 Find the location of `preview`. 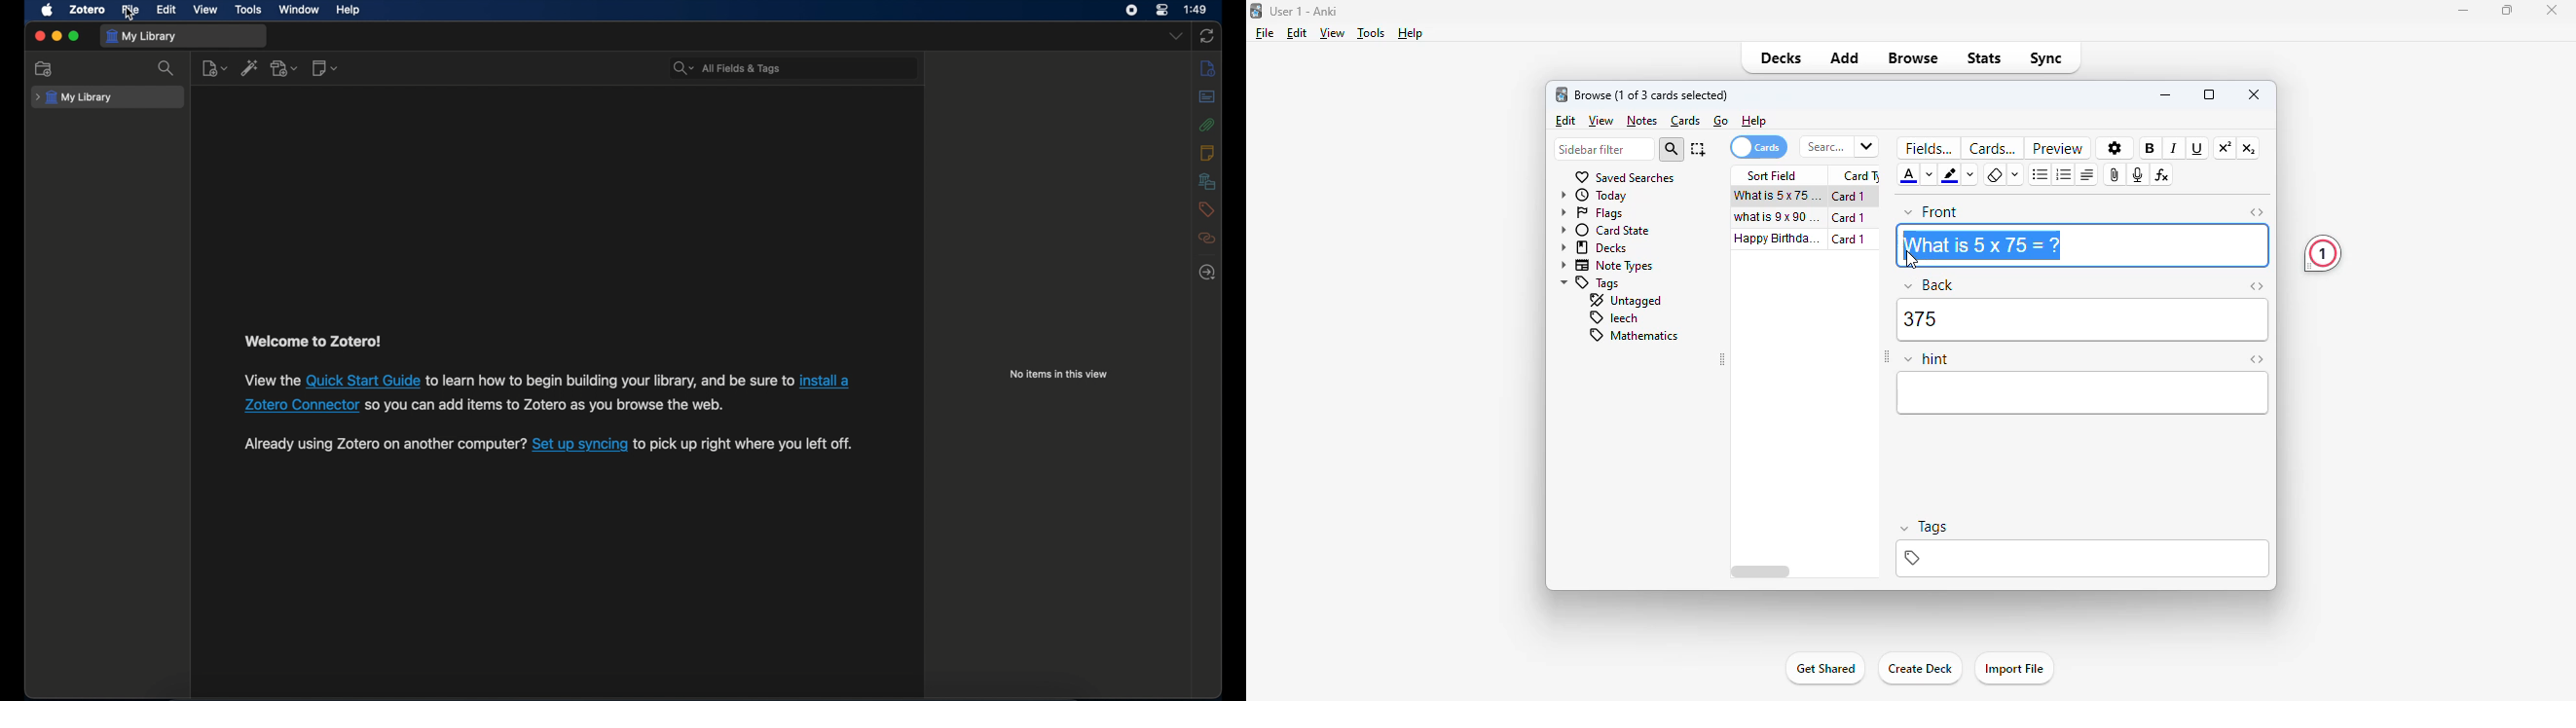

preview is located at coordinates (2059, 148).